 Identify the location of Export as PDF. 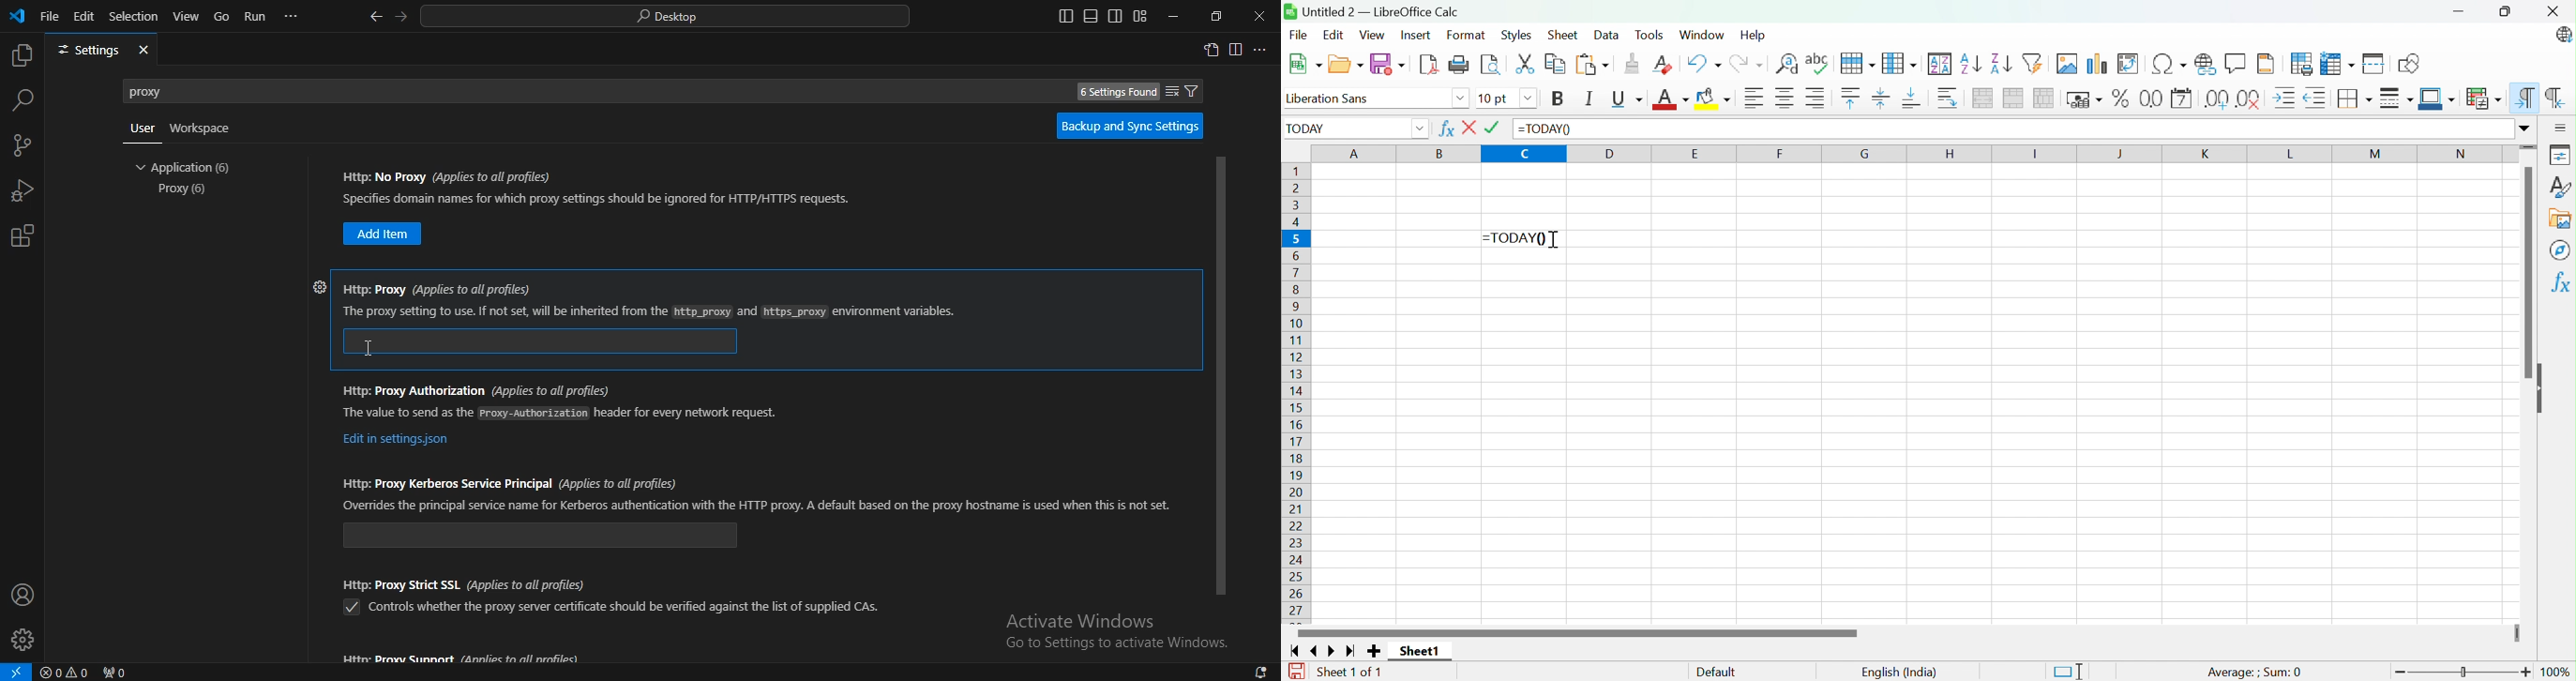
(1427, 64).